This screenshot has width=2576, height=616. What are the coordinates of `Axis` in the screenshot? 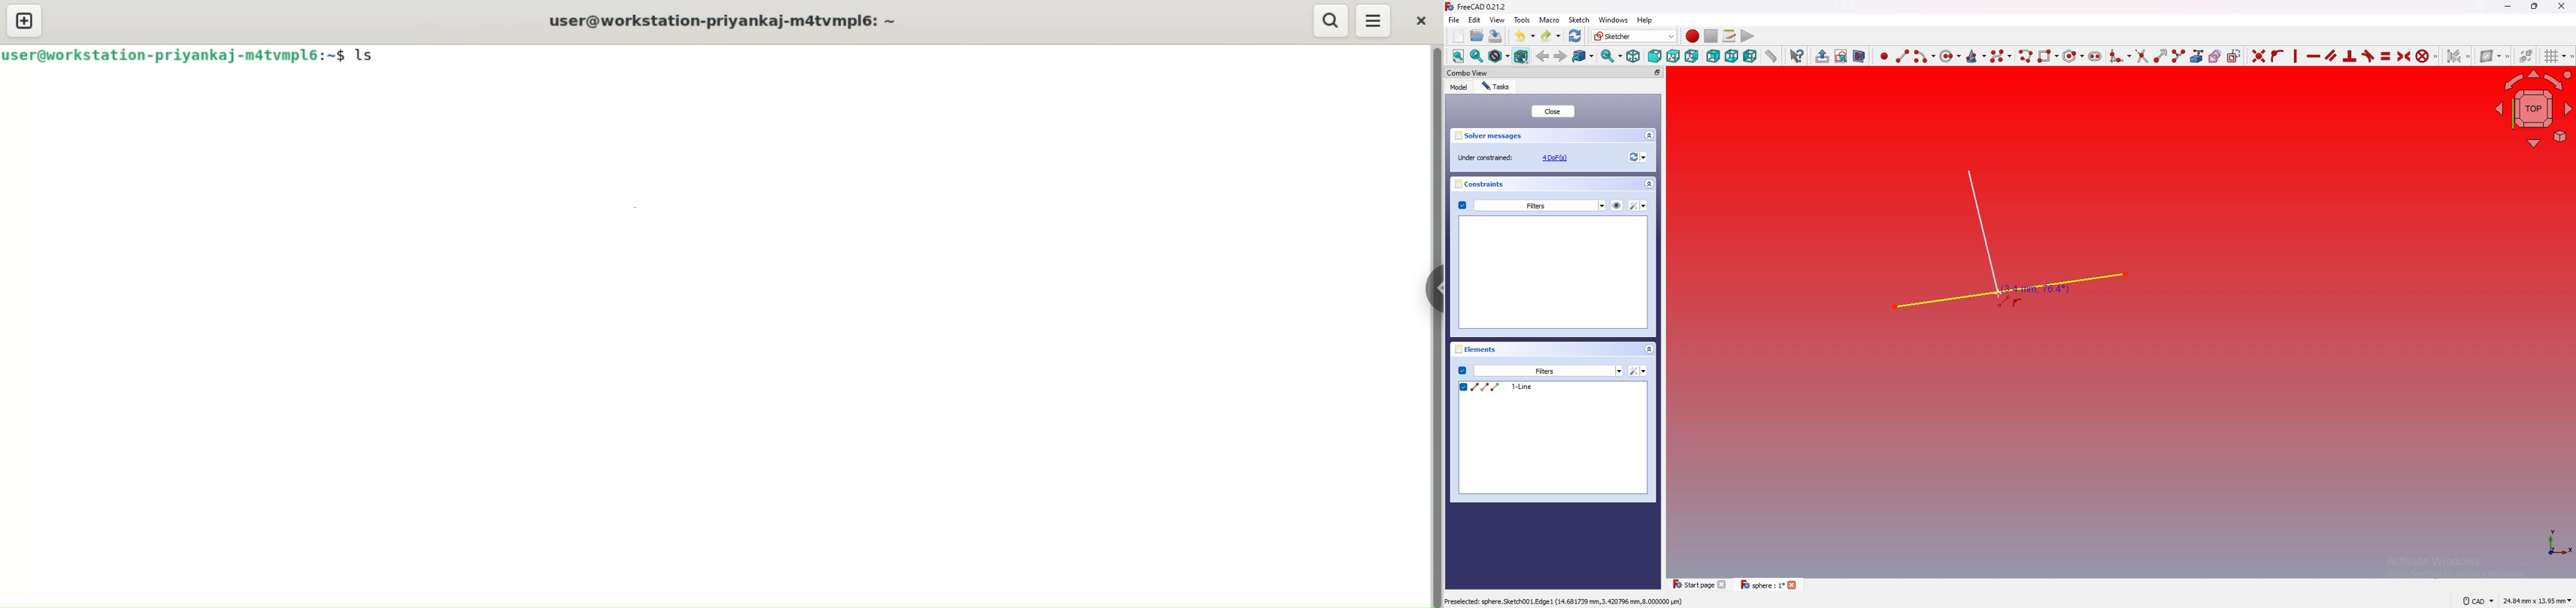 It's located at (2554, 542).